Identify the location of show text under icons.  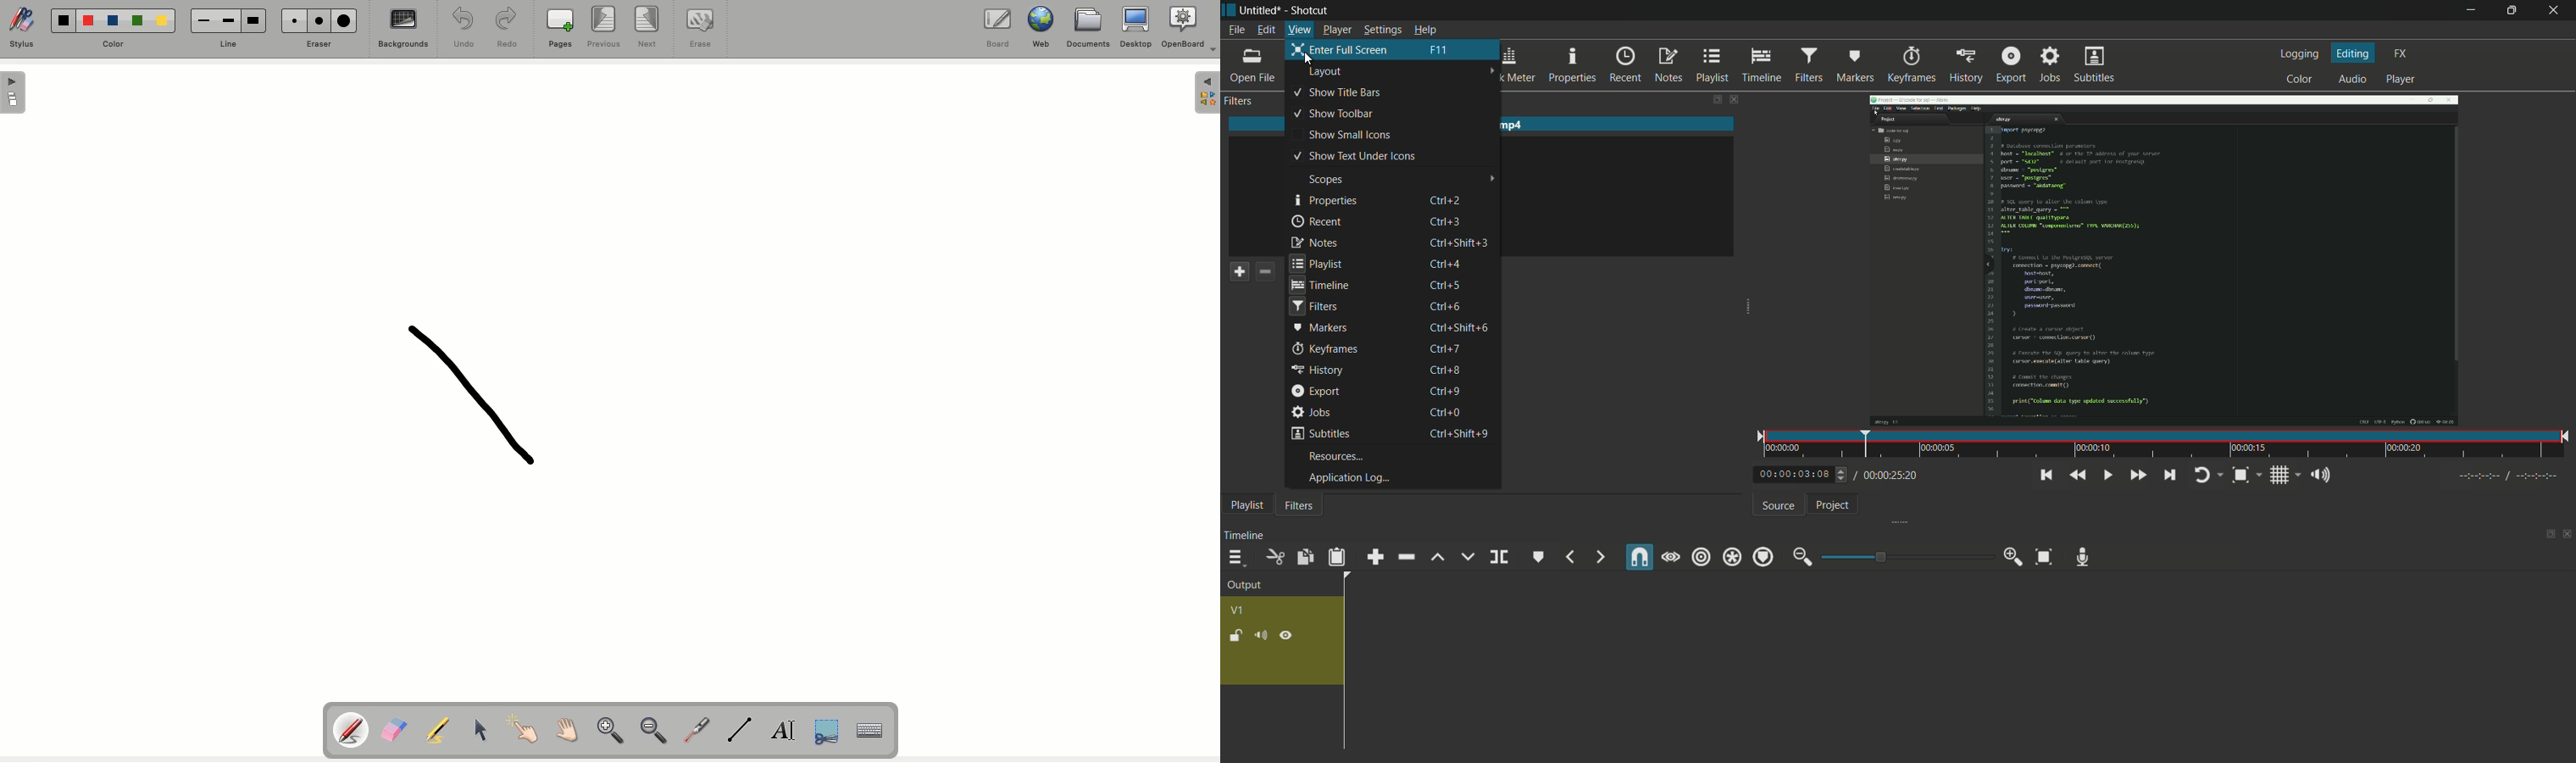
(1357, 156).